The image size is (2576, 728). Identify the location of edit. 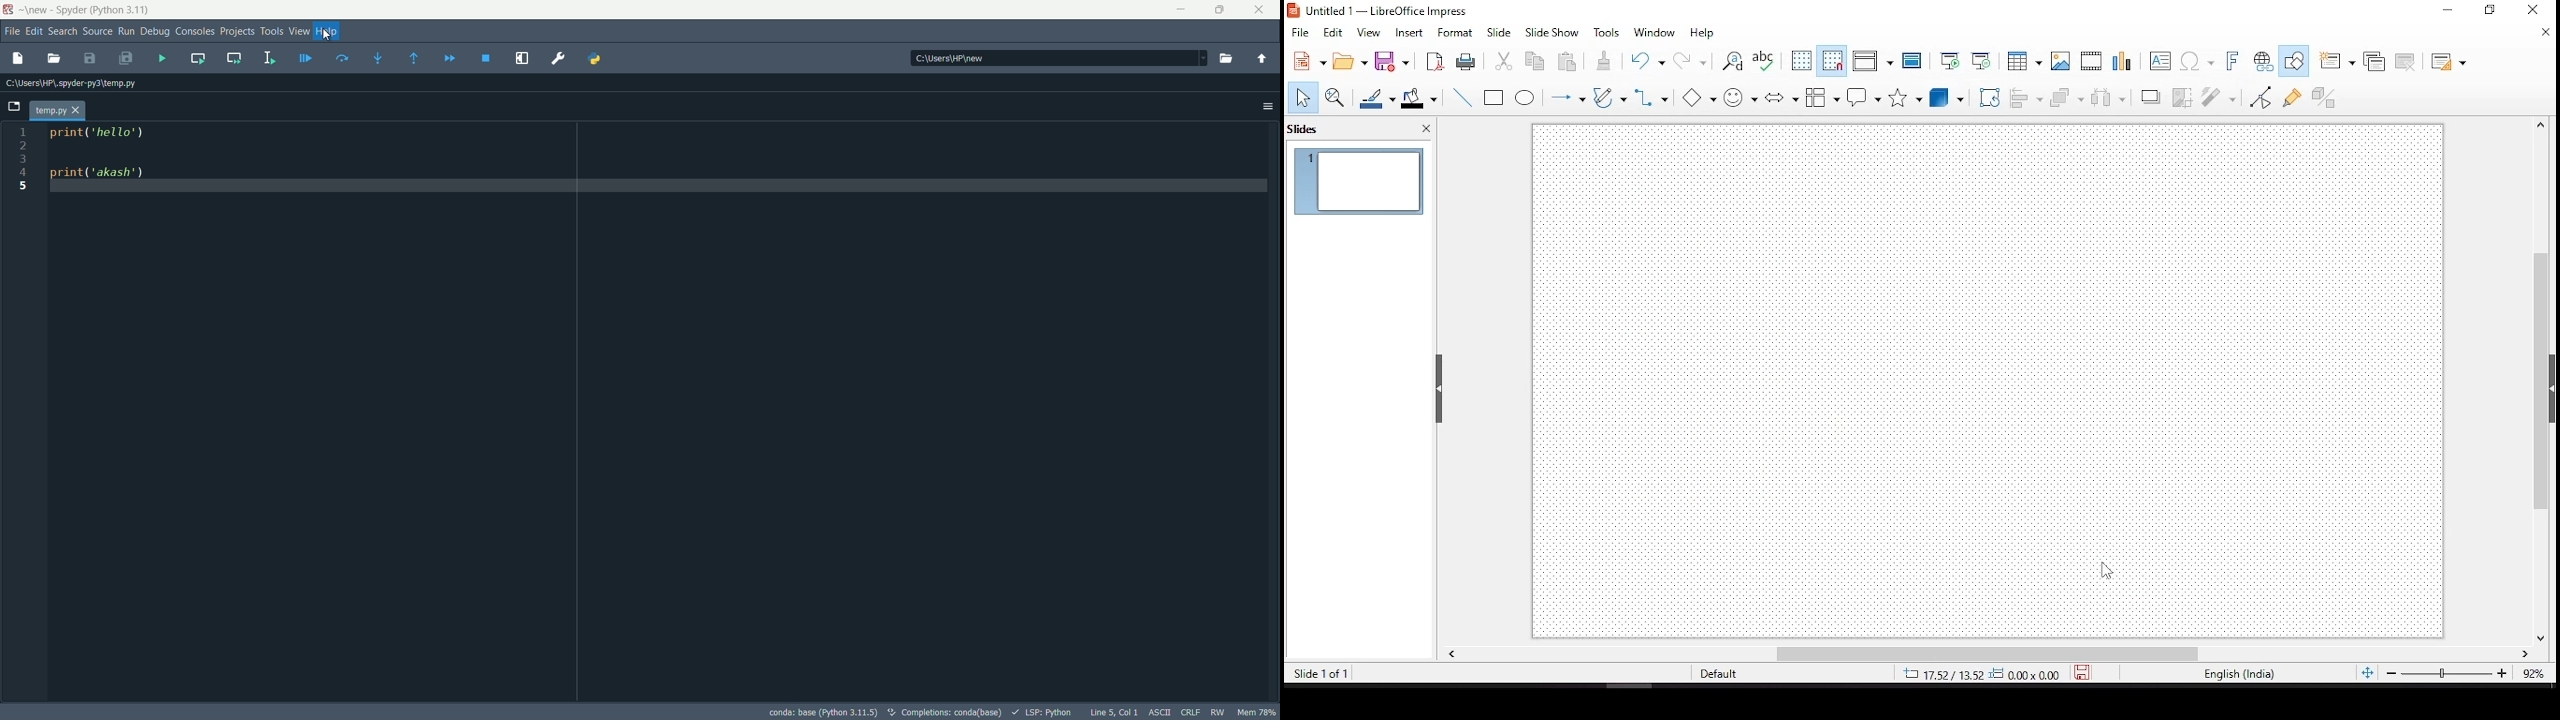
(1332, 31).